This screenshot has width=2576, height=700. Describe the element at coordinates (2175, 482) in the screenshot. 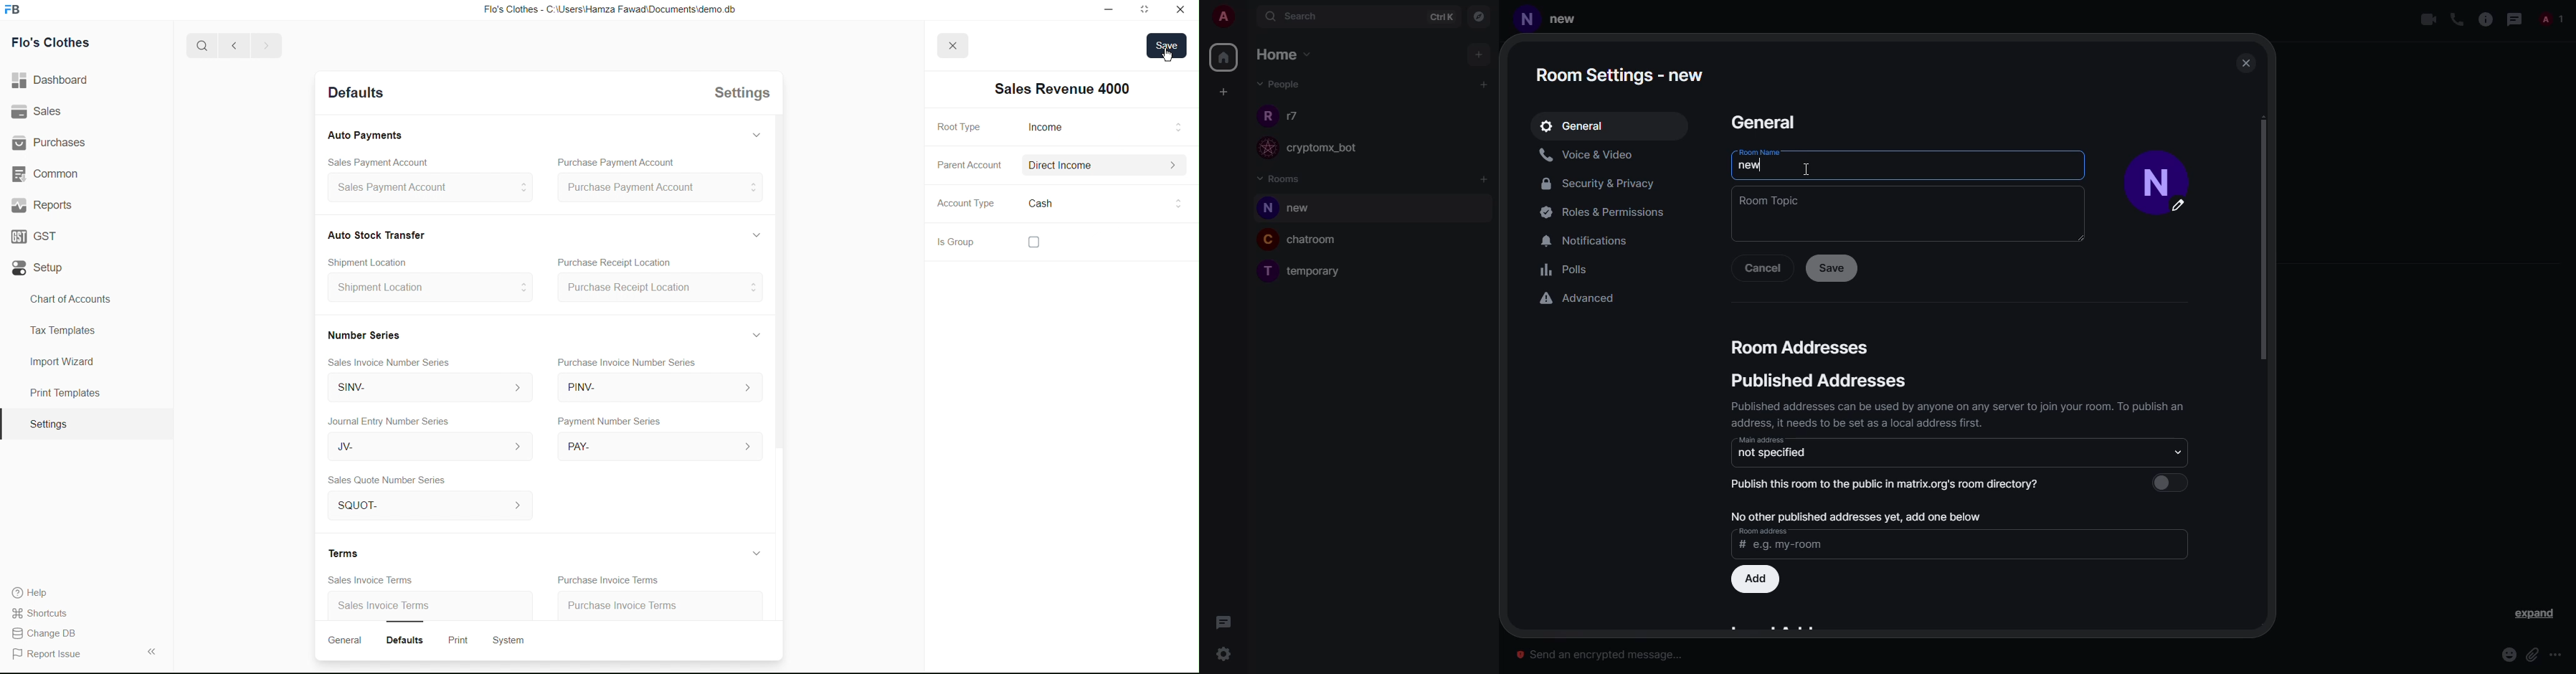

I see `enable` at that location.